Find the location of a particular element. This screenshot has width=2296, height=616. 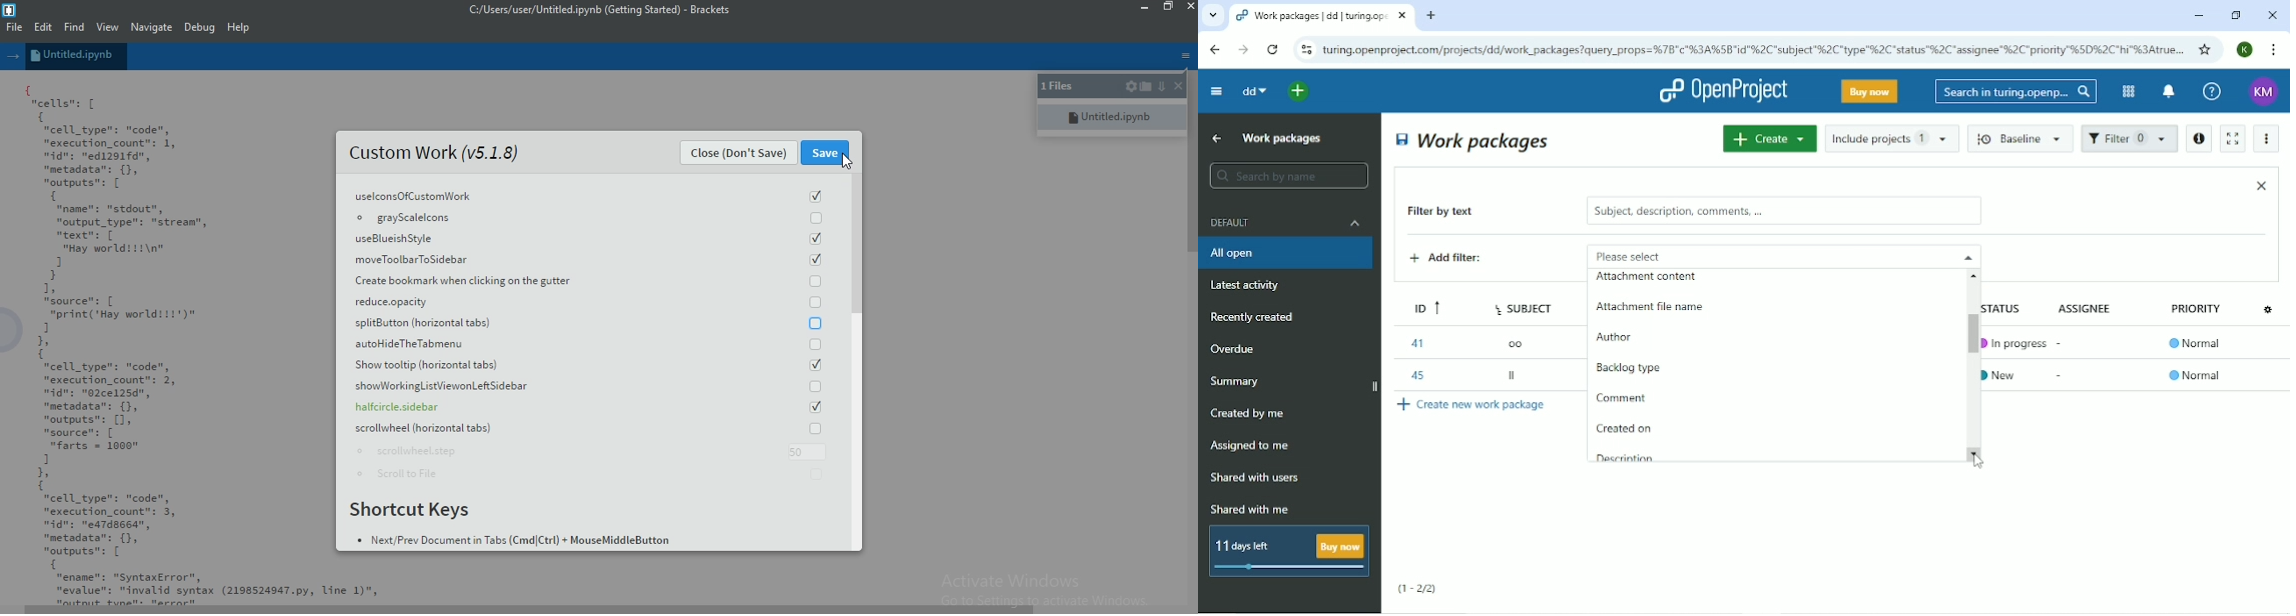

scroll bar is located at coordinates (531, 610).